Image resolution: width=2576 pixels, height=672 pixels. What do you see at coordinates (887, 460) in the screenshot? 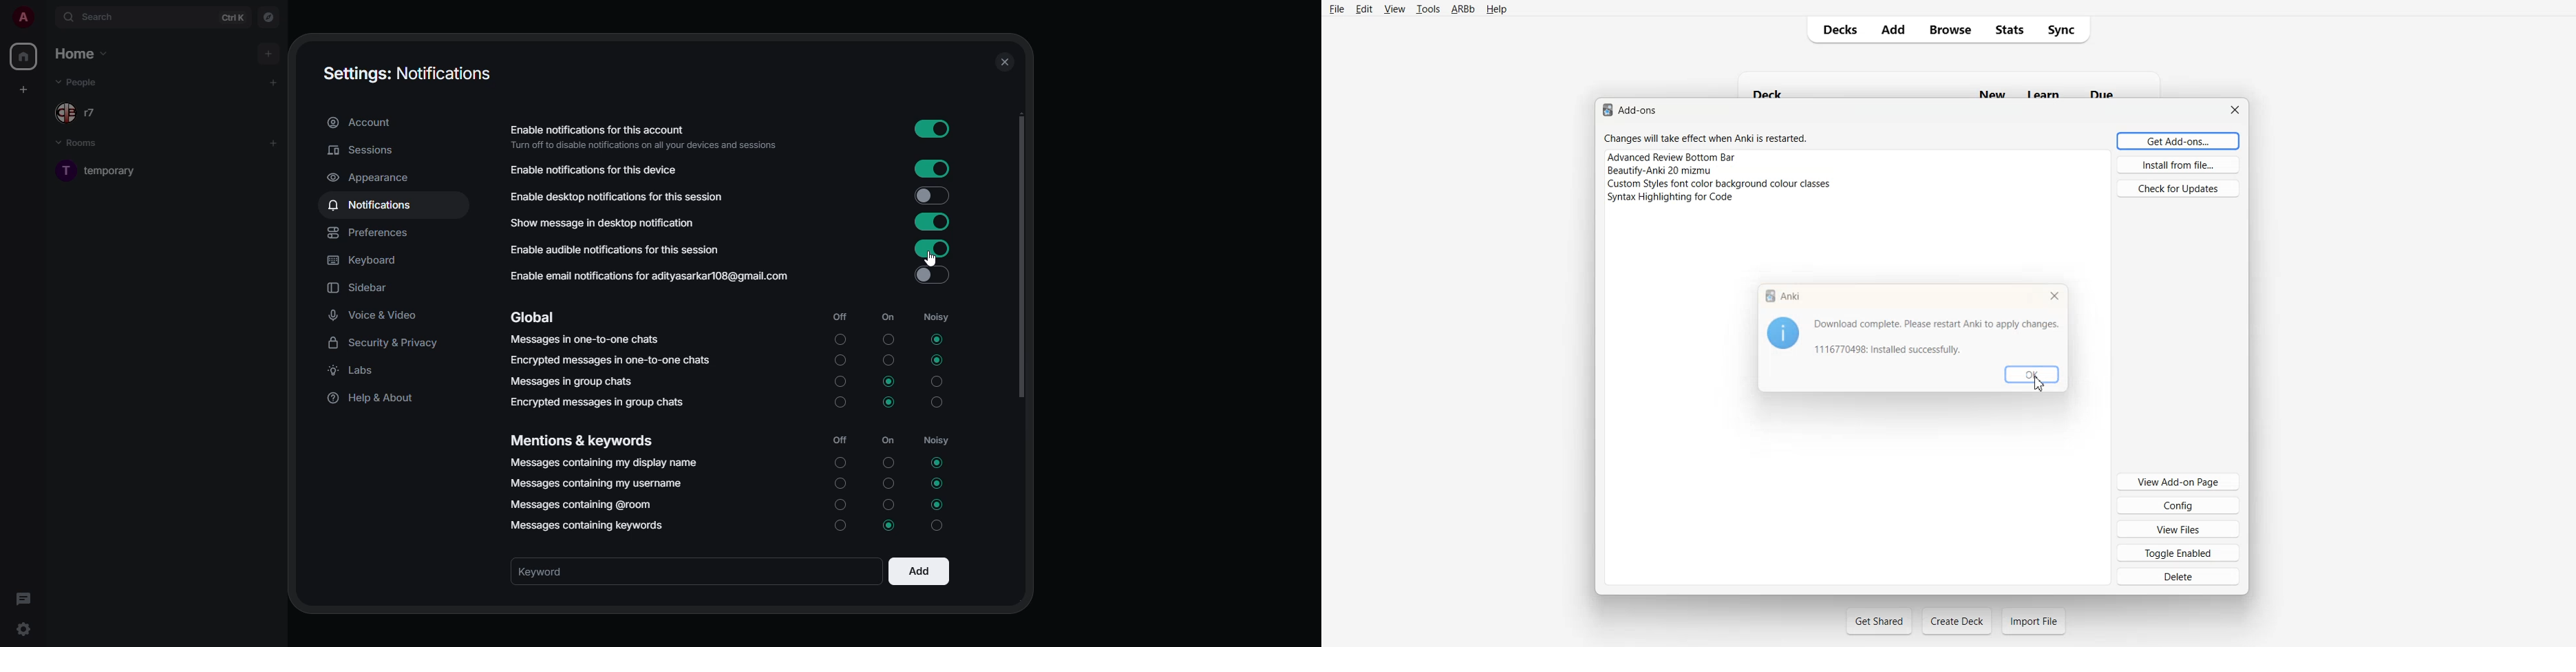
I see `on` at bounding box center [887, 460].